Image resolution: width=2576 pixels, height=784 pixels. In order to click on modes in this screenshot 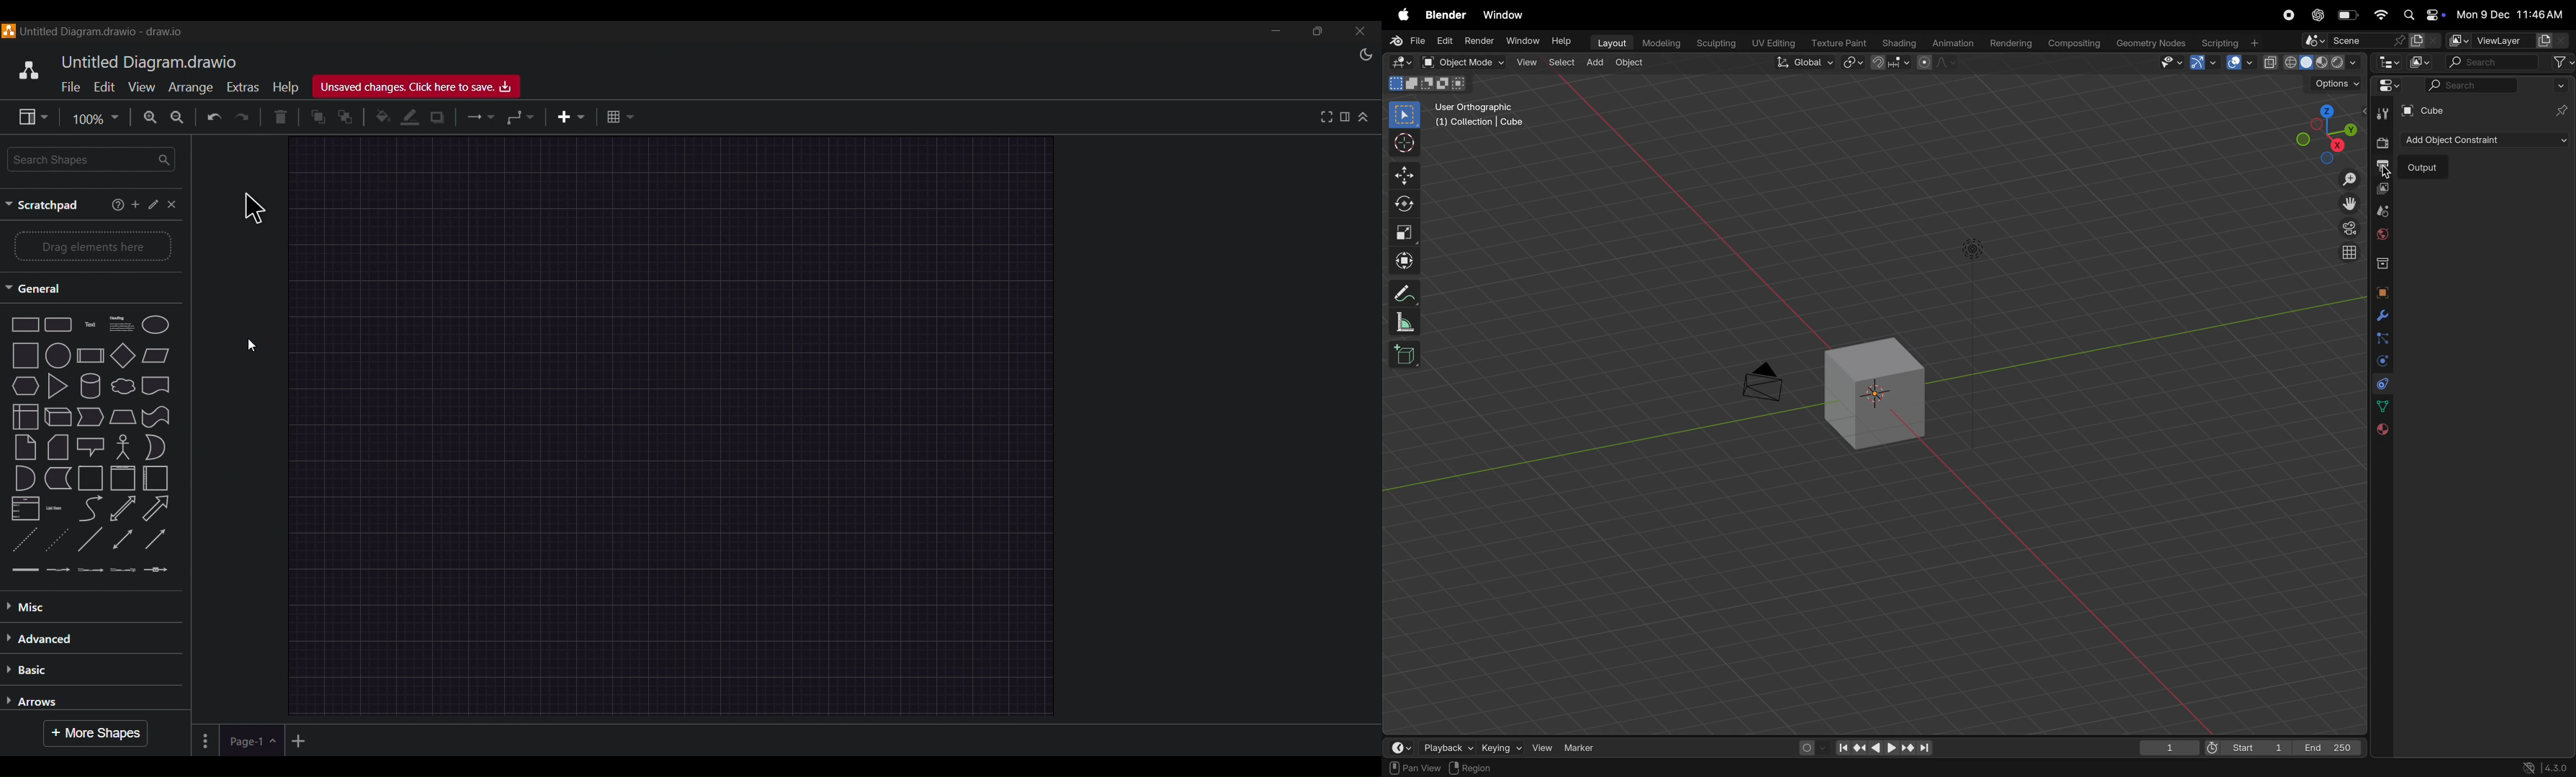, I will do `click(1432, 82)`.